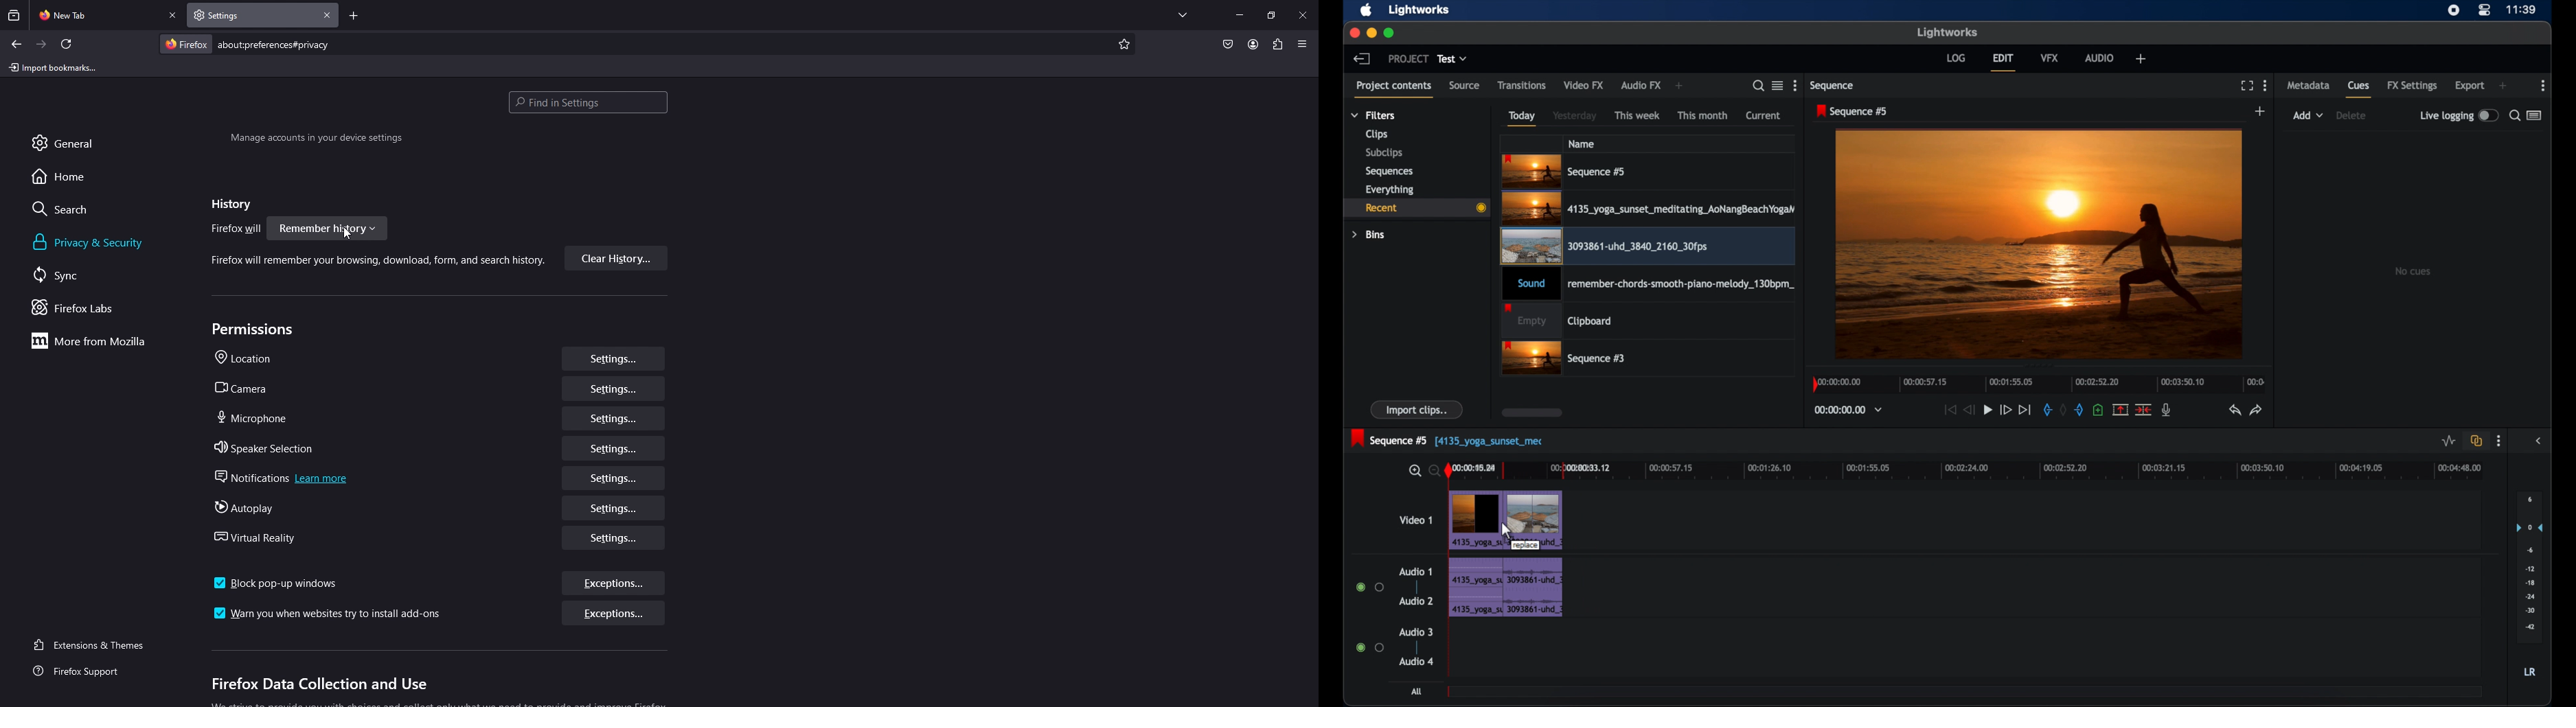 The height and width of the screenshot is (728, 2576). Describe the element at coordinates (1476, 520) in the screenshot. I see `video clip` at that location.